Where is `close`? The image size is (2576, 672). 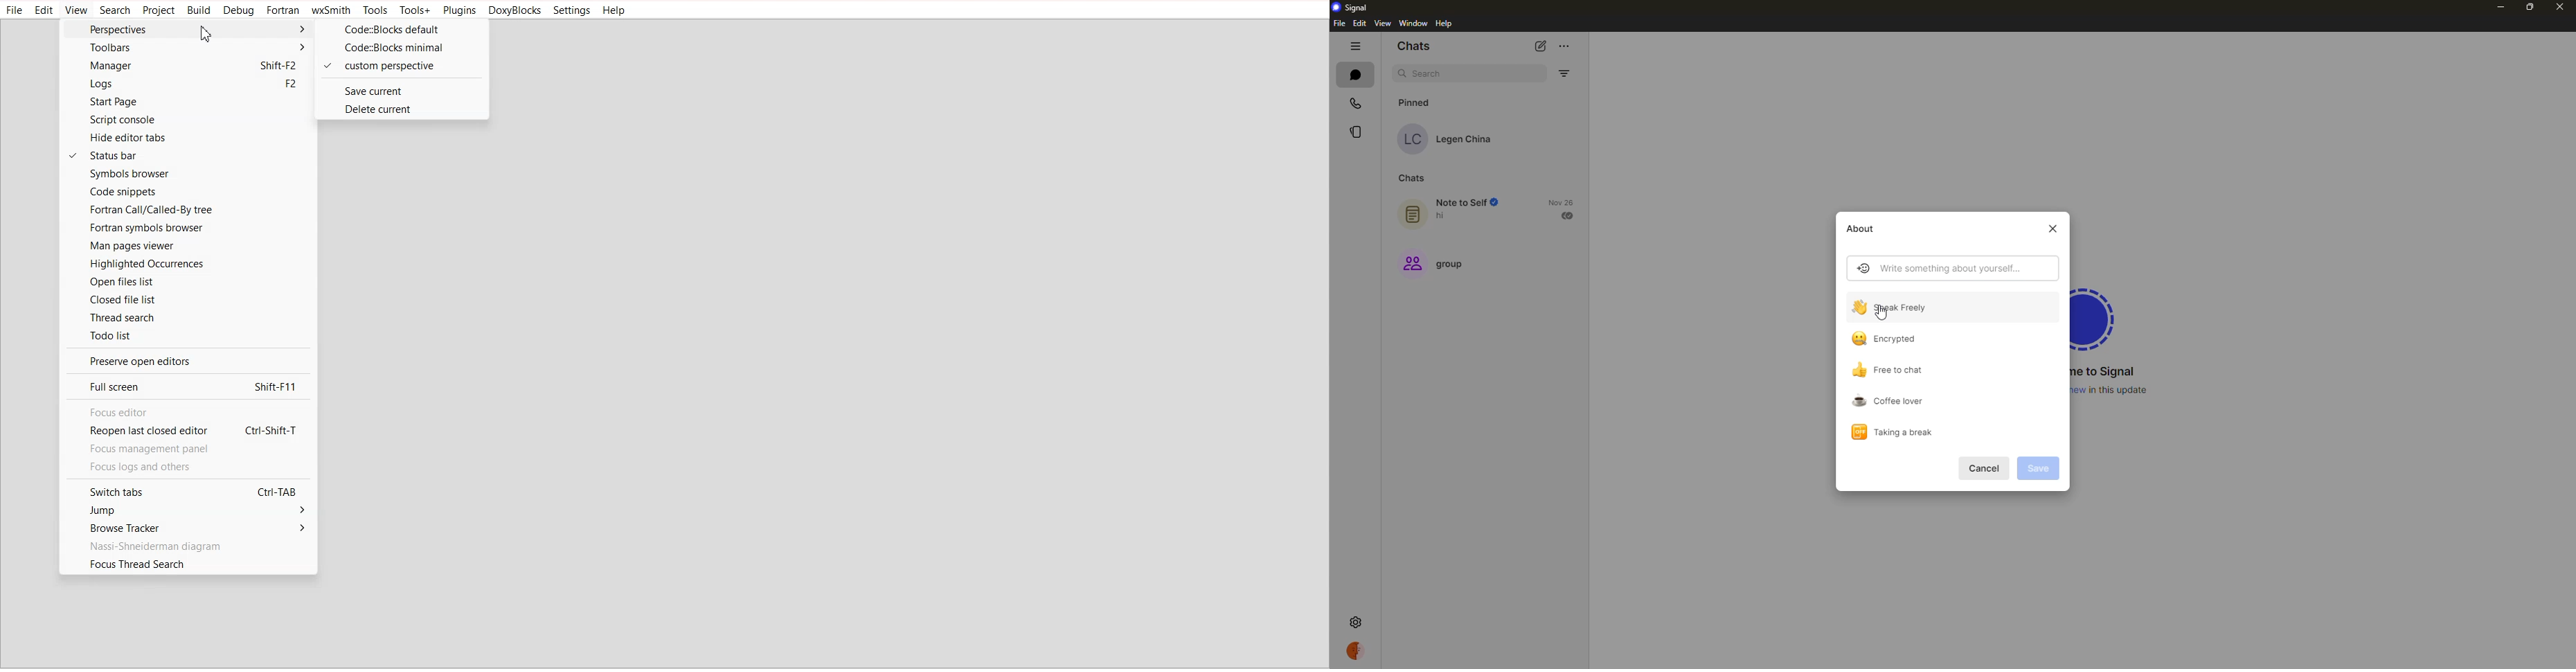 close is located at coordinates (2560, 6).